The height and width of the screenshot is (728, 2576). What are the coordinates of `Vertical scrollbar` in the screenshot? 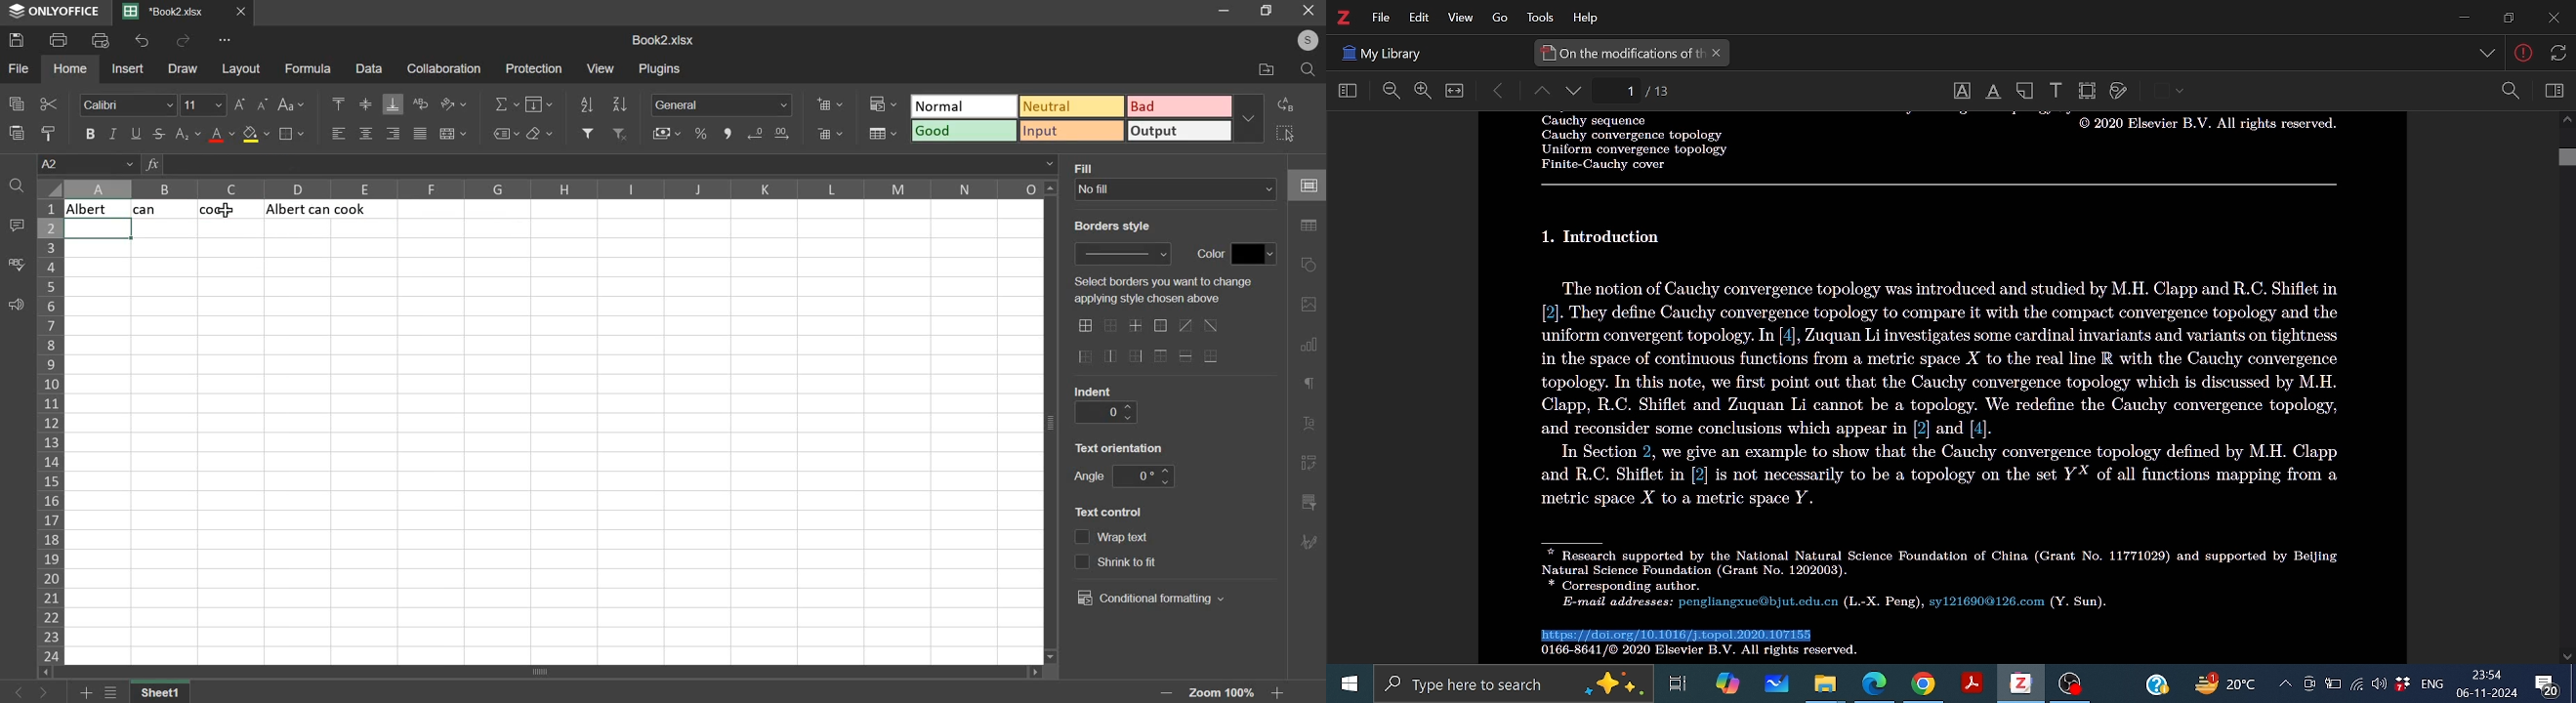 It's located at (2566, 159).